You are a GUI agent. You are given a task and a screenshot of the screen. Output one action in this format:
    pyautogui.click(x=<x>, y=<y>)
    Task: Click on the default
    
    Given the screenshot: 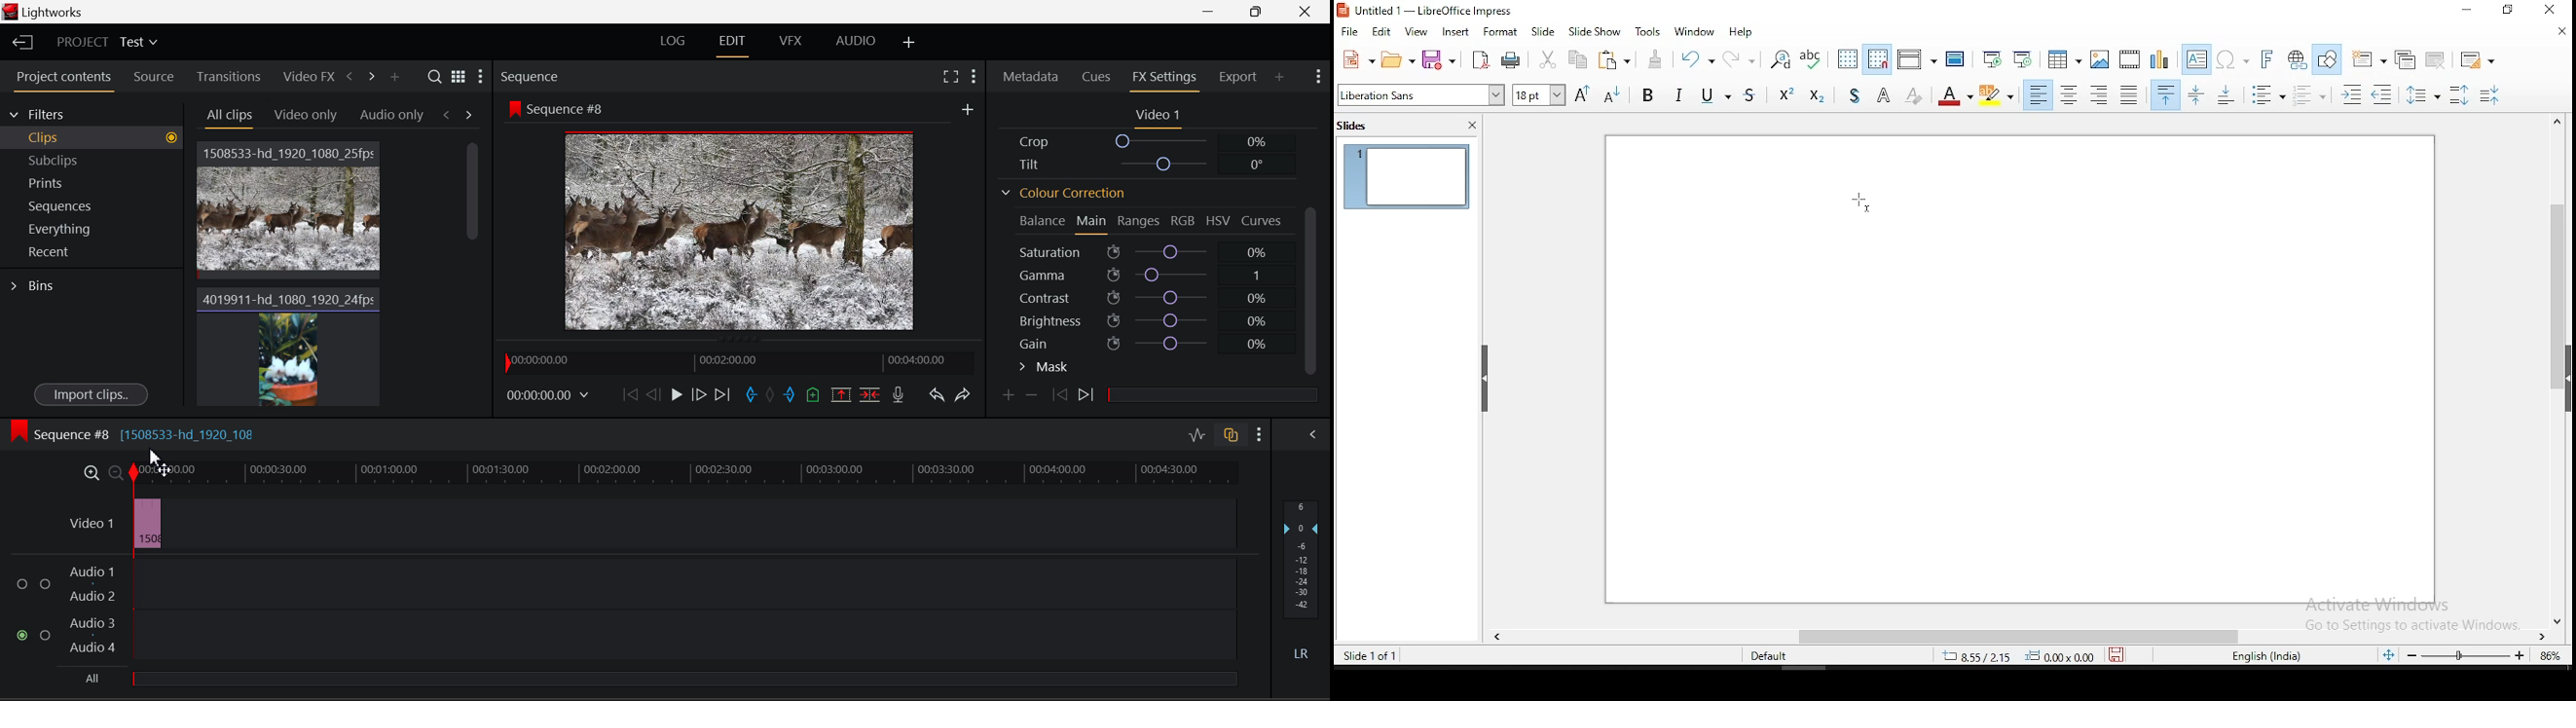 What is the action you would take?
    pyautogui.click(x=1766, y=656)
    